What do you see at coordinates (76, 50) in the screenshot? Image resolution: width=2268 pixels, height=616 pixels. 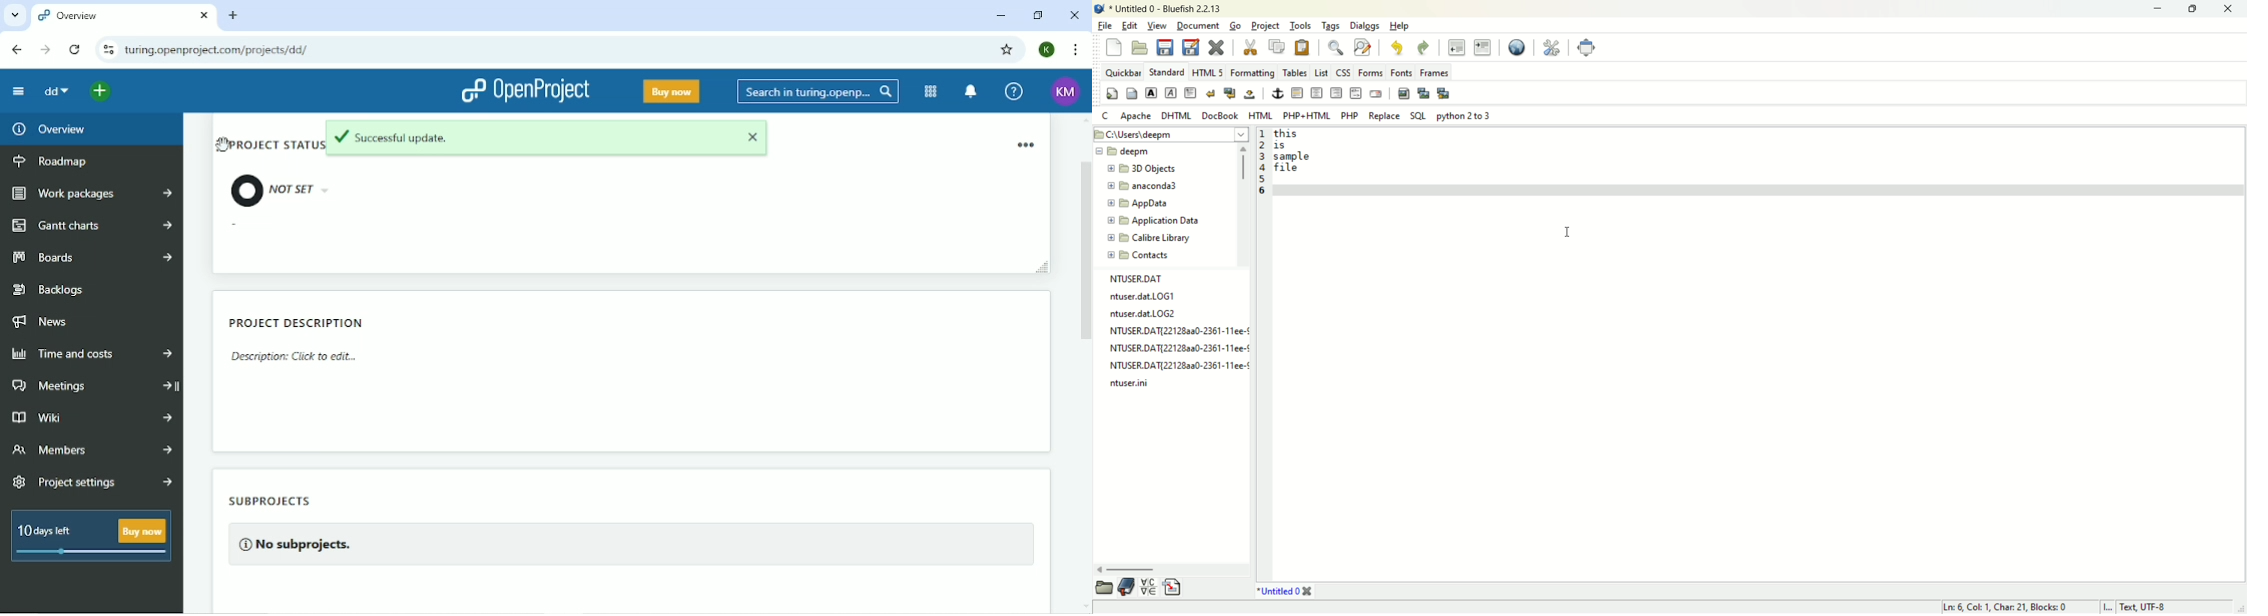 I see `Reload this page` at bounding box center [76, 50].